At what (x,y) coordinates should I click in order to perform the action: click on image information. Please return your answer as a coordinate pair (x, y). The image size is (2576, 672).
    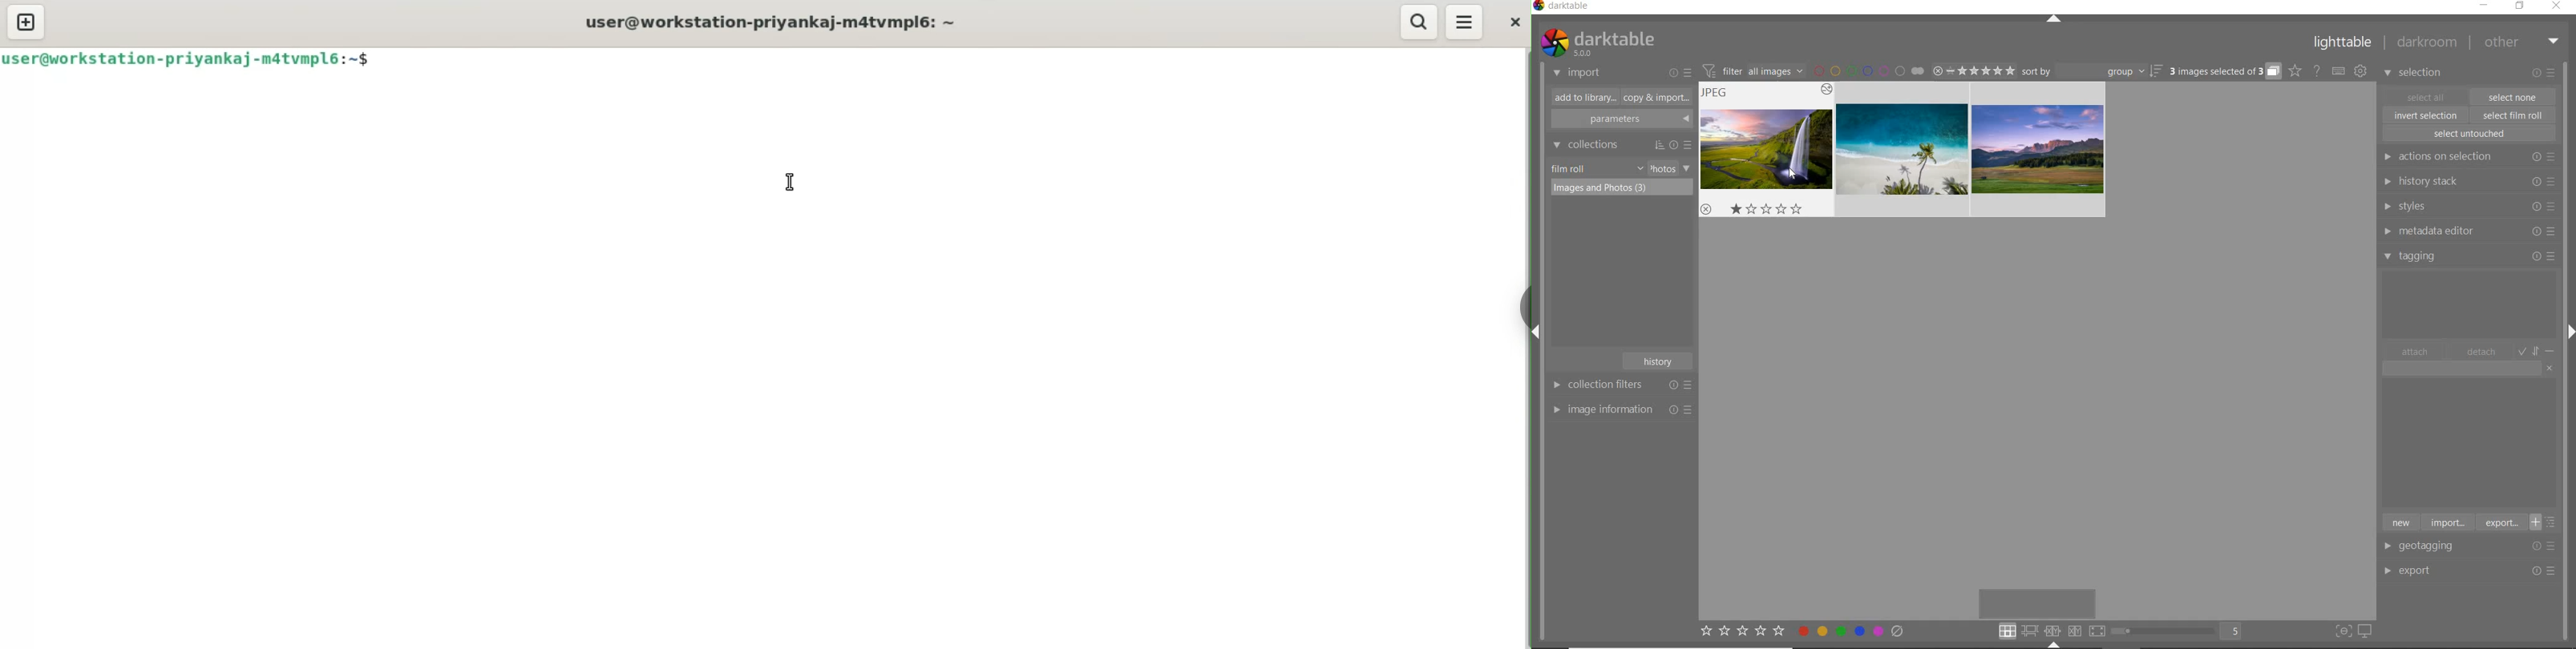
    Looking at the image, I should click on (1622, 409).